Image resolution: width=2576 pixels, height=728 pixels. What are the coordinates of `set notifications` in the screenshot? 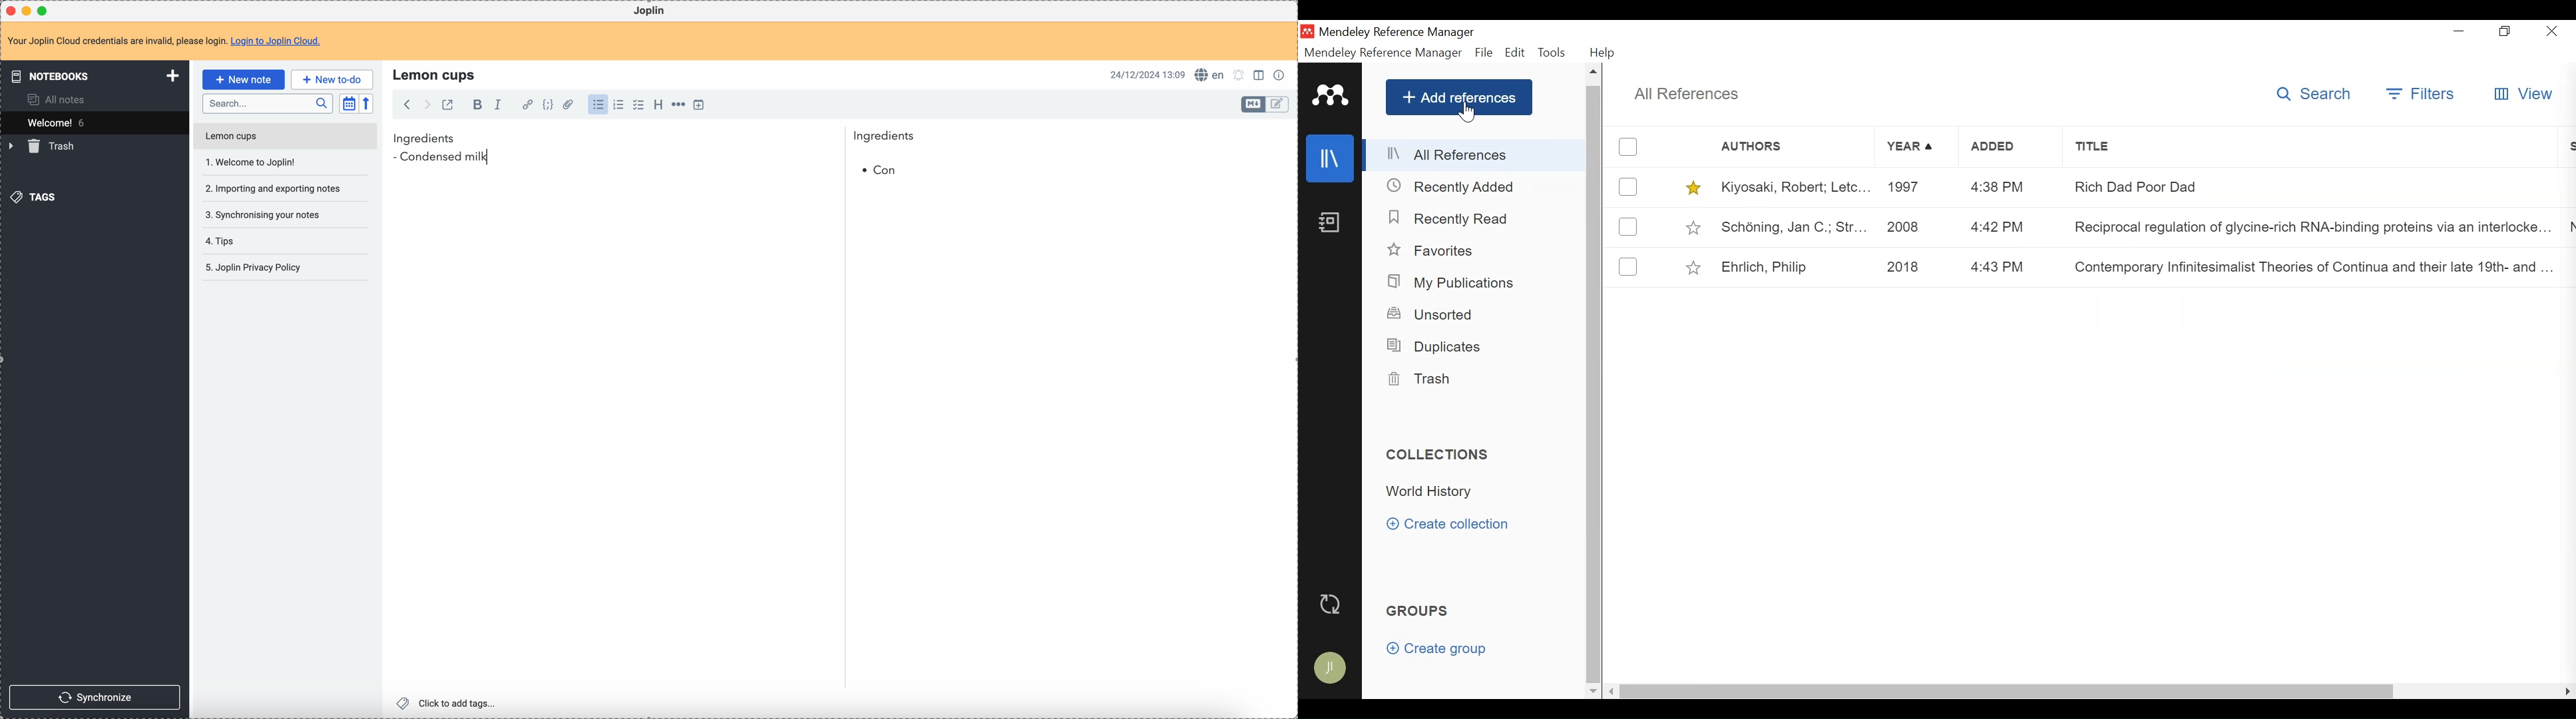 It's located at (1239, 75).